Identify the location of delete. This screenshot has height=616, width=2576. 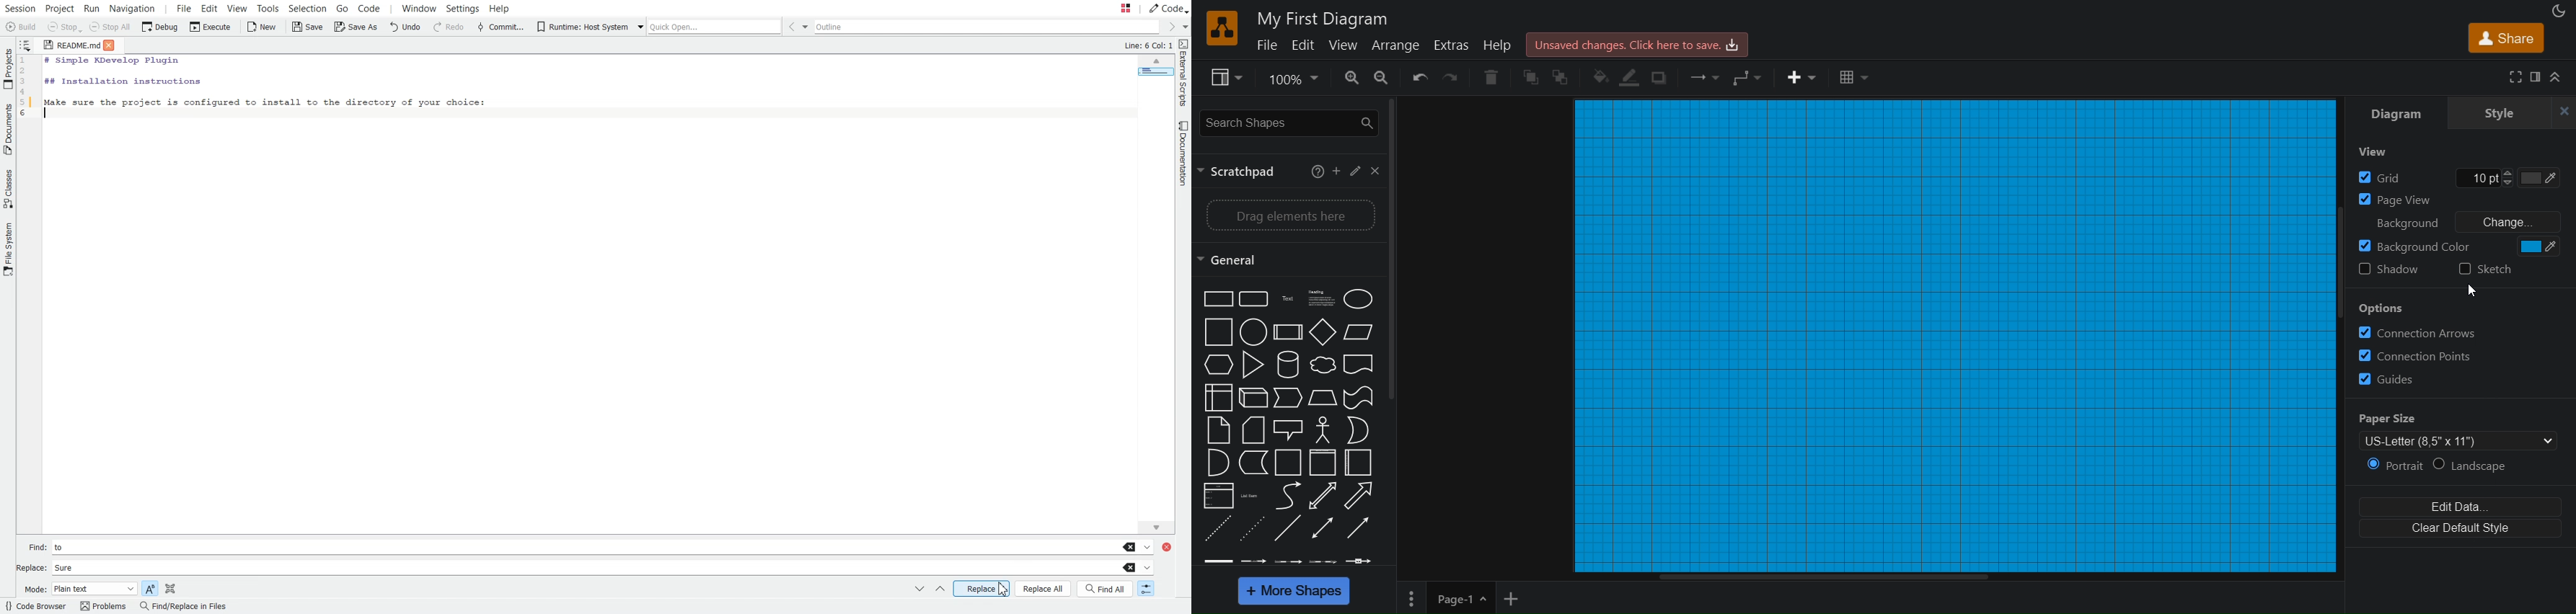
(1491, 79).